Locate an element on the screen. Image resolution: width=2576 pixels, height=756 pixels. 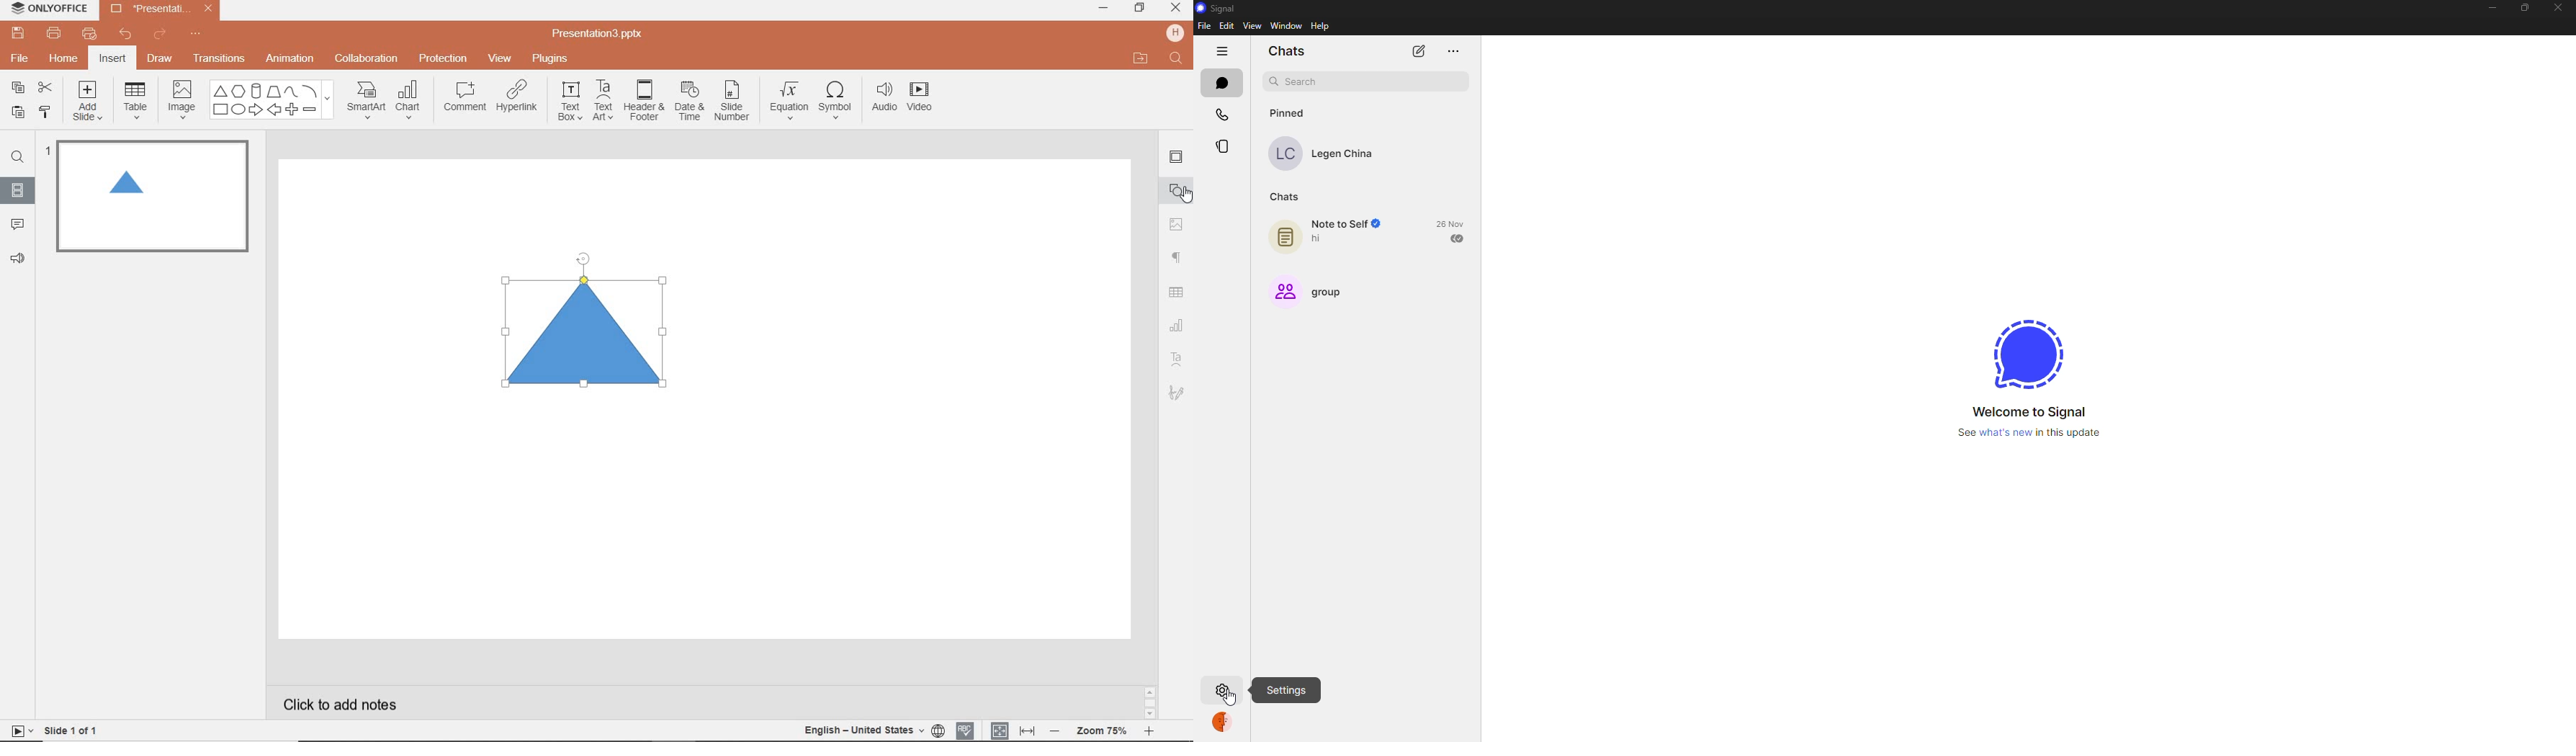
EQUATION is located at coordinates (790, 103).